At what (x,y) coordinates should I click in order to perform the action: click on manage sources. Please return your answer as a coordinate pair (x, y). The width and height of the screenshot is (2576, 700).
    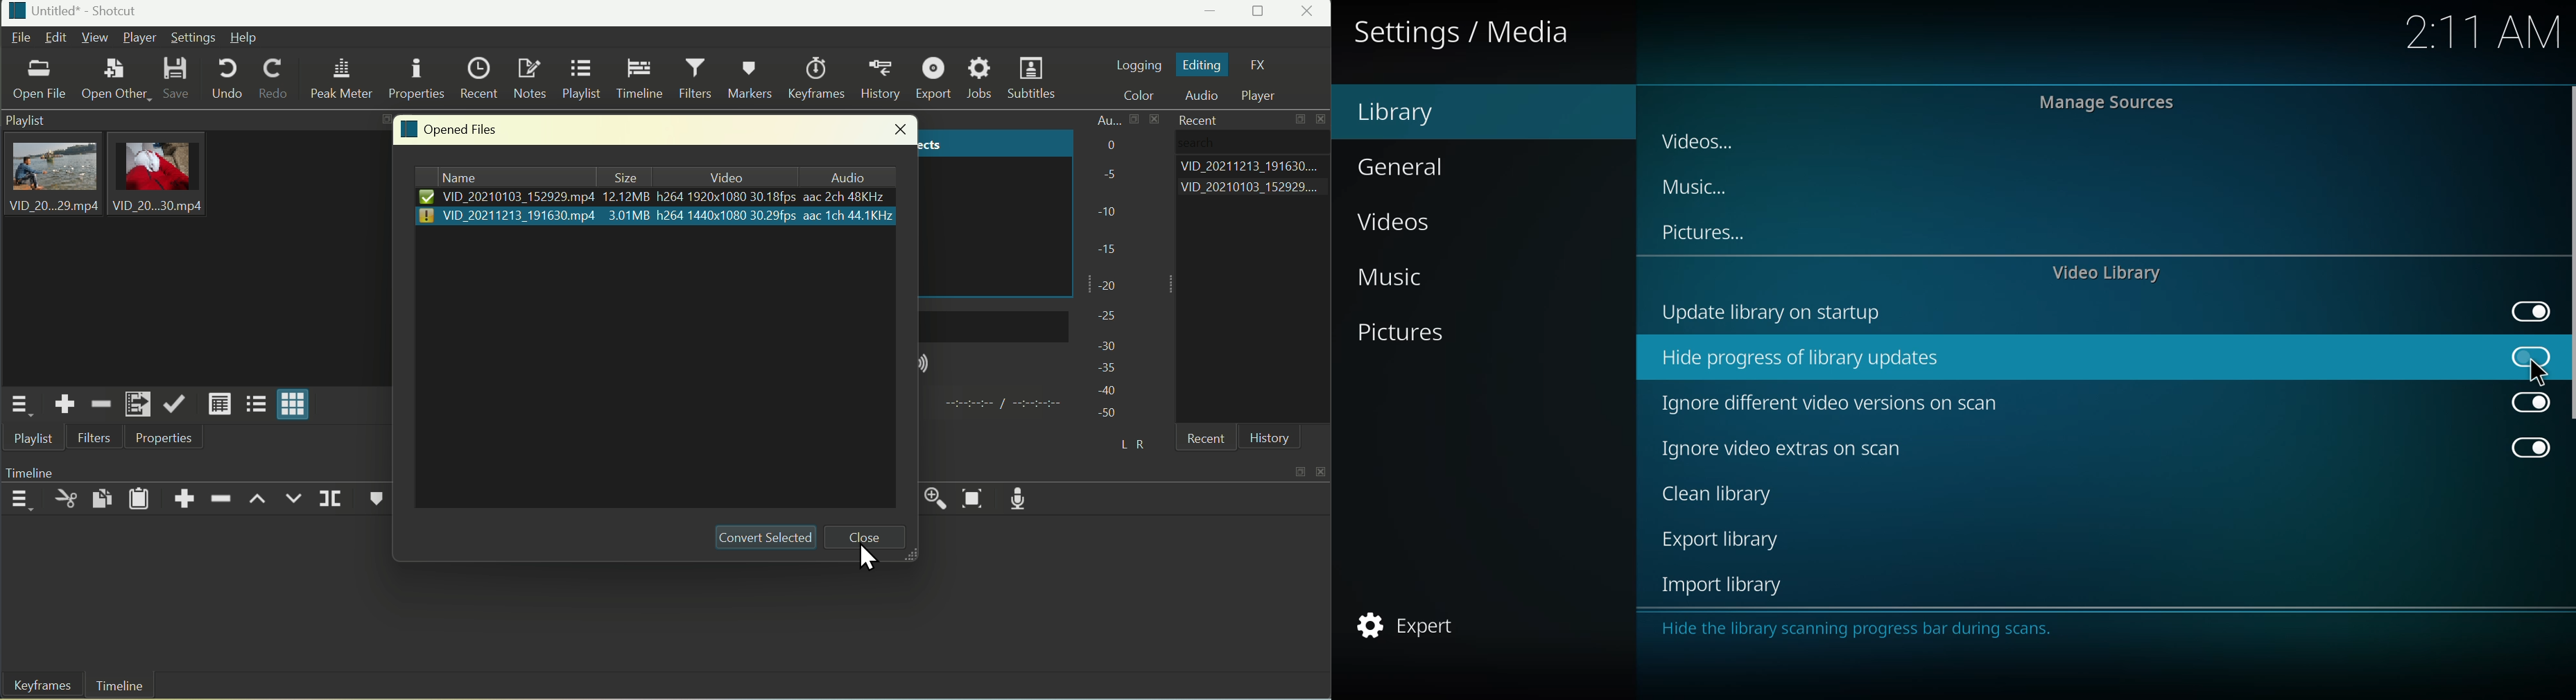
    Looking at the image, I should click on (2112, 102).